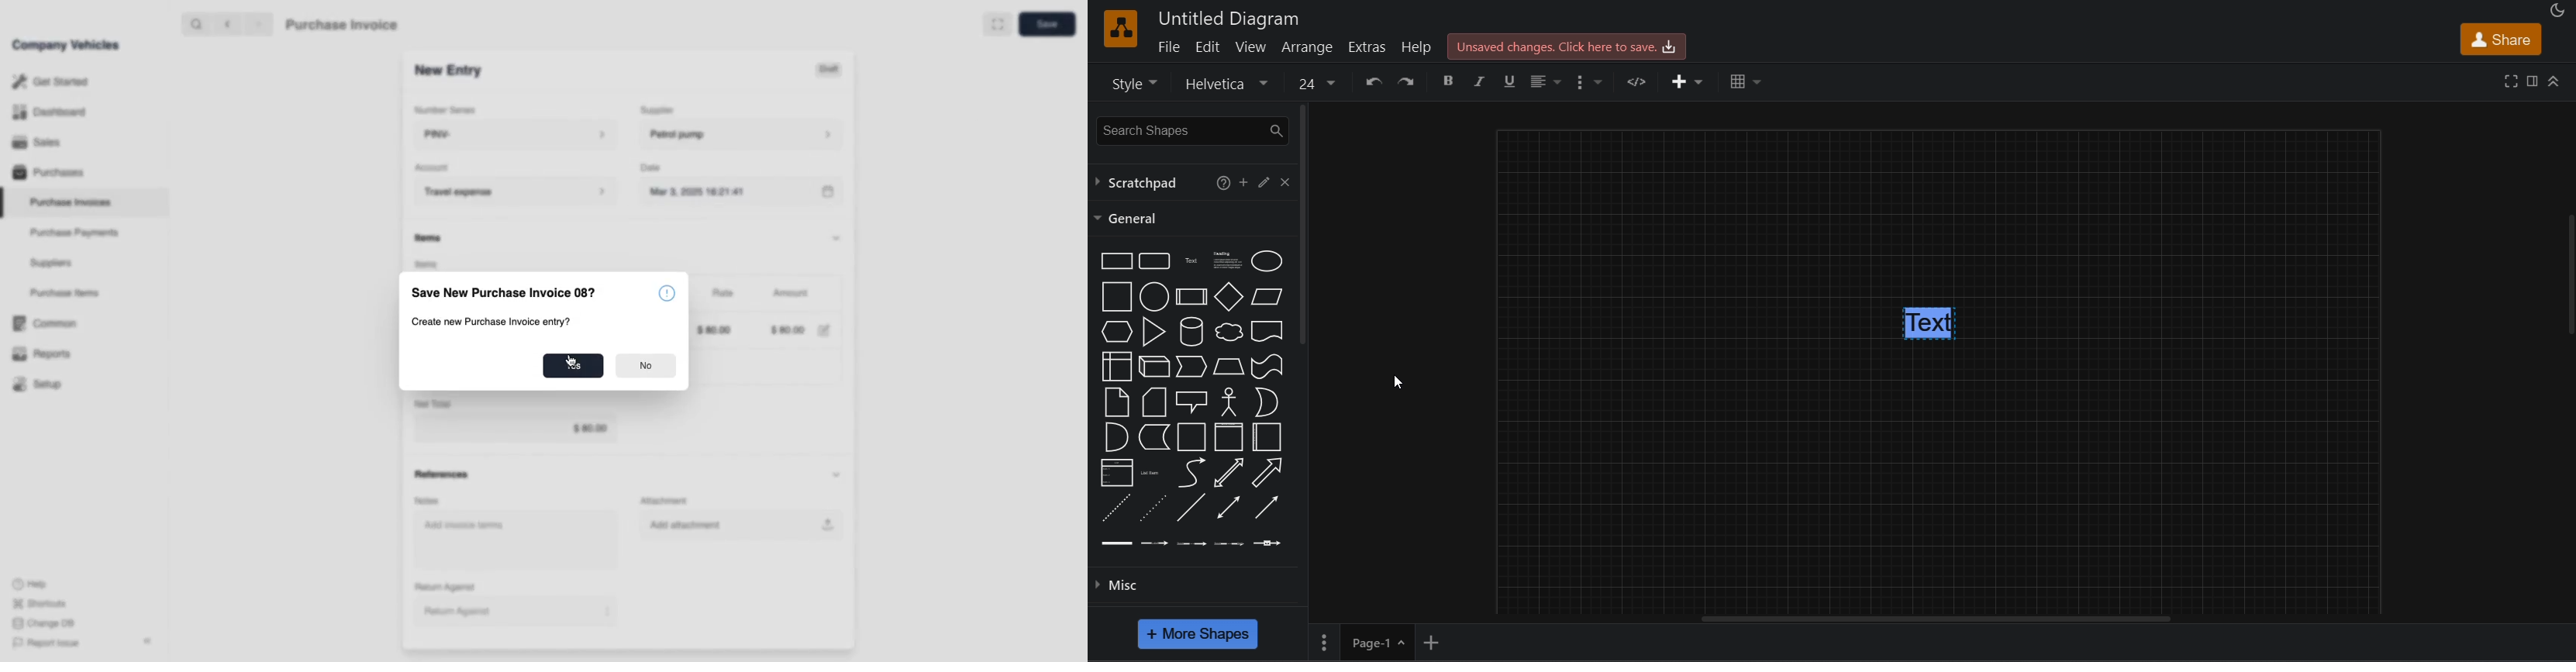  I want to click on Cylinder, so click(1191, 332).